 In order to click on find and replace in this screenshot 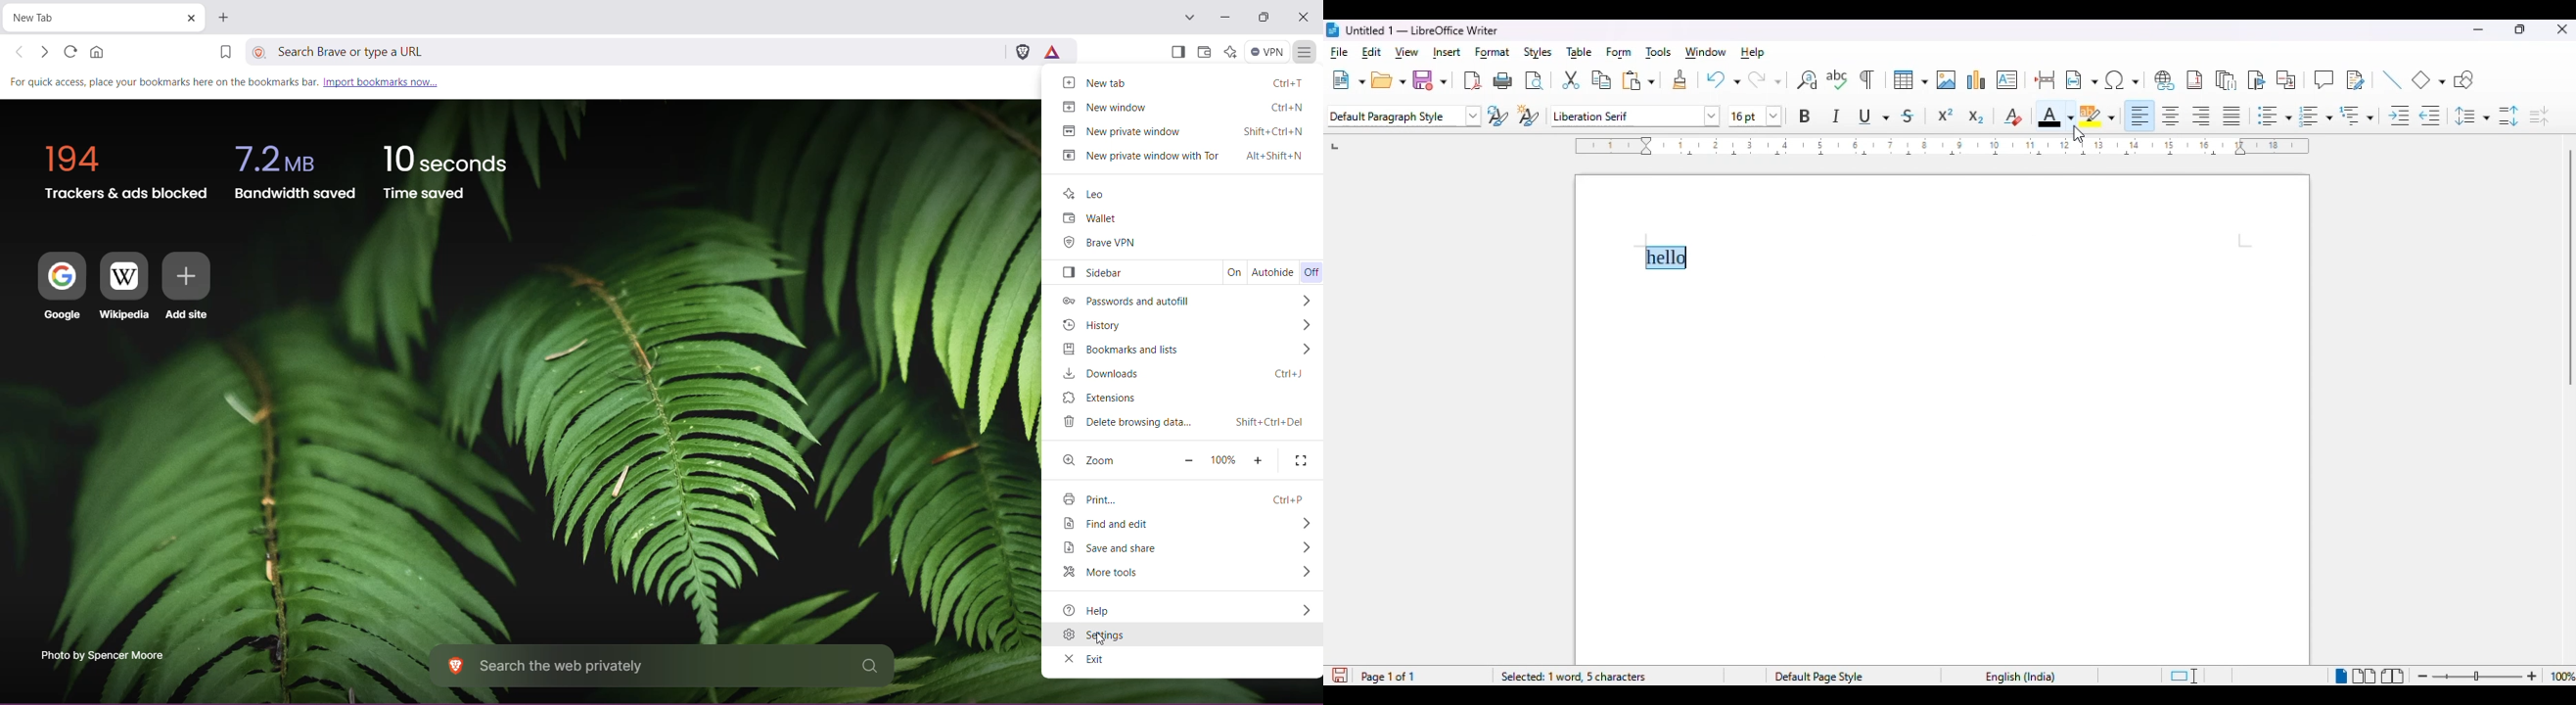, I will do `click(1808, 80)`.